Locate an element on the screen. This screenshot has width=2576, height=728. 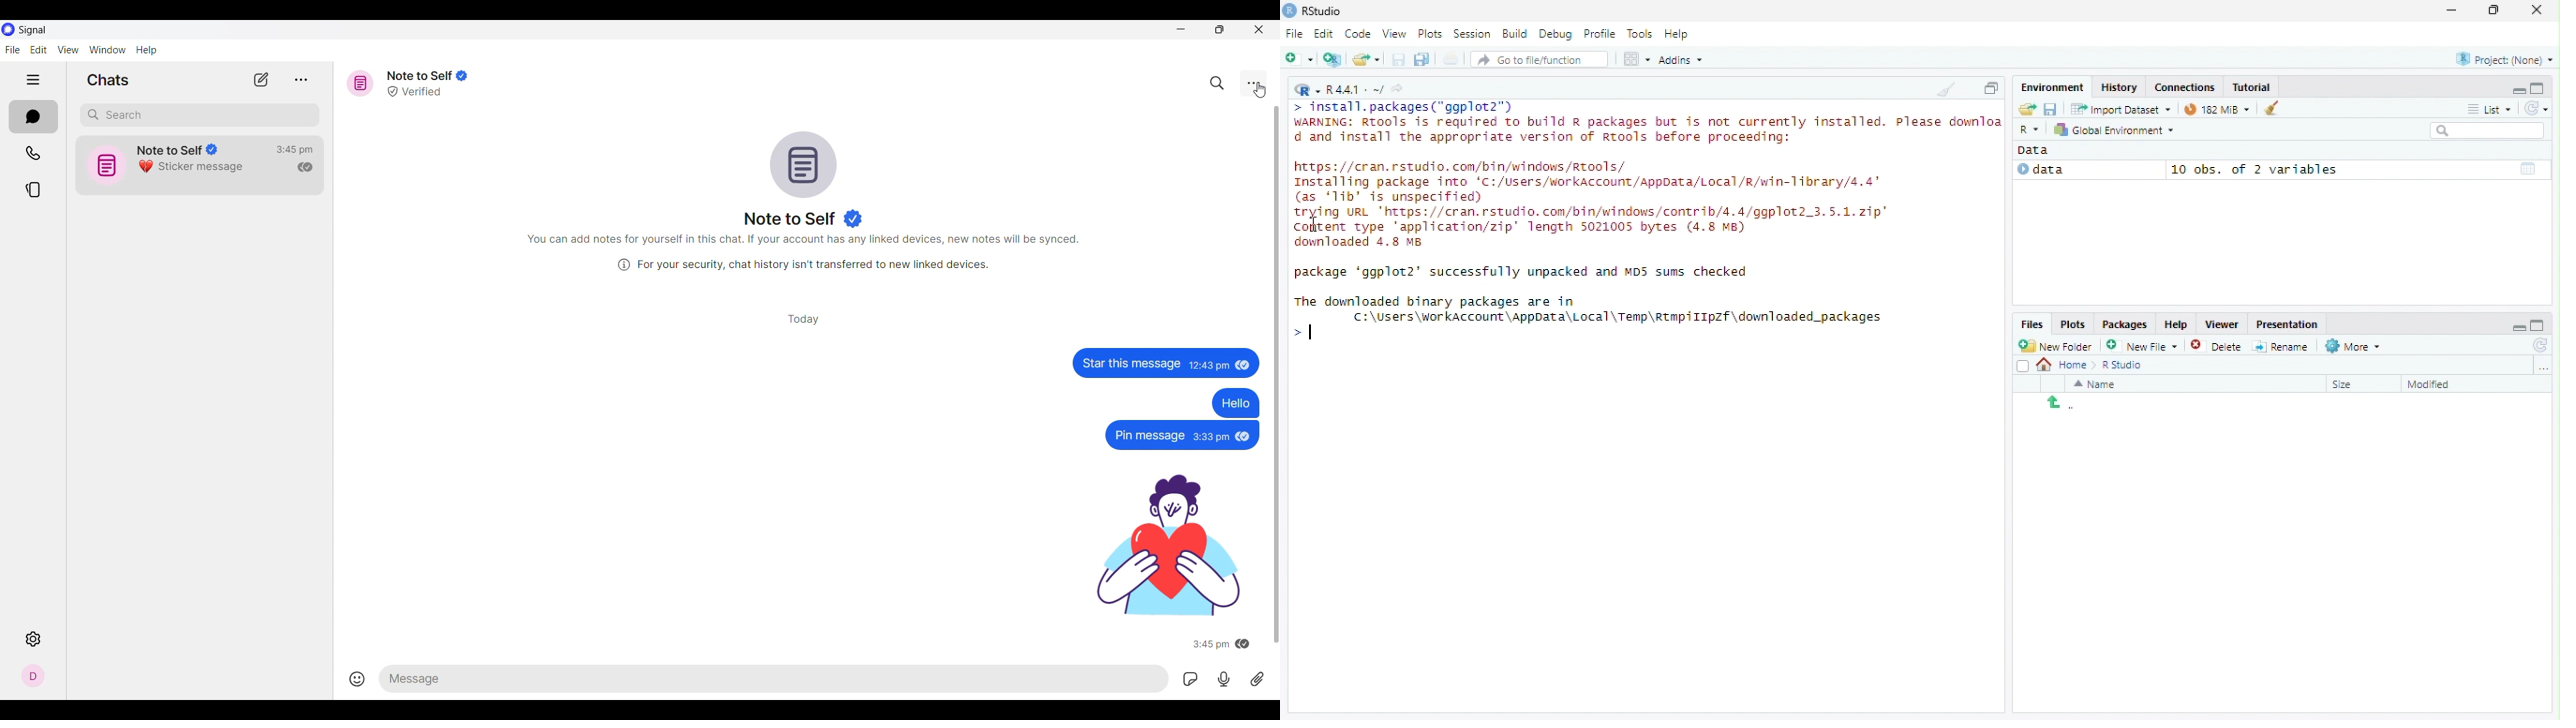
Data is located at coordinates (2039, 150).